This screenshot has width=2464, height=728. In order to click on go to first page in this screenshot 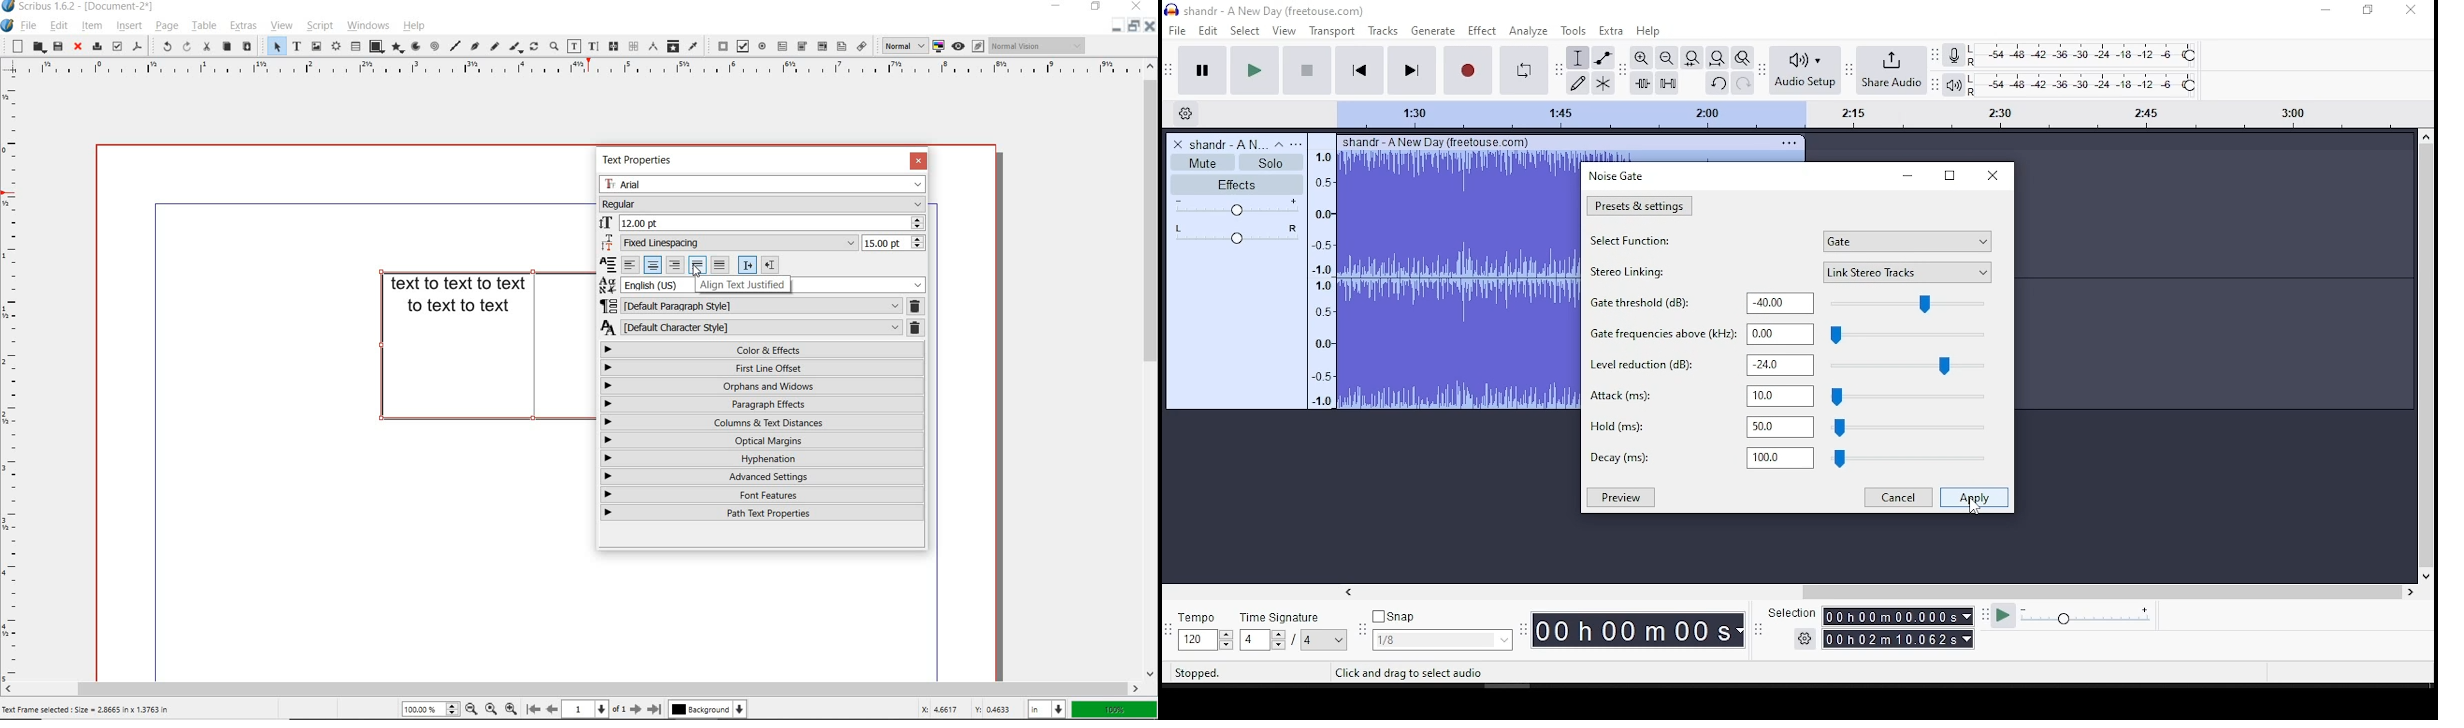, I will do `click(534, 709)`.